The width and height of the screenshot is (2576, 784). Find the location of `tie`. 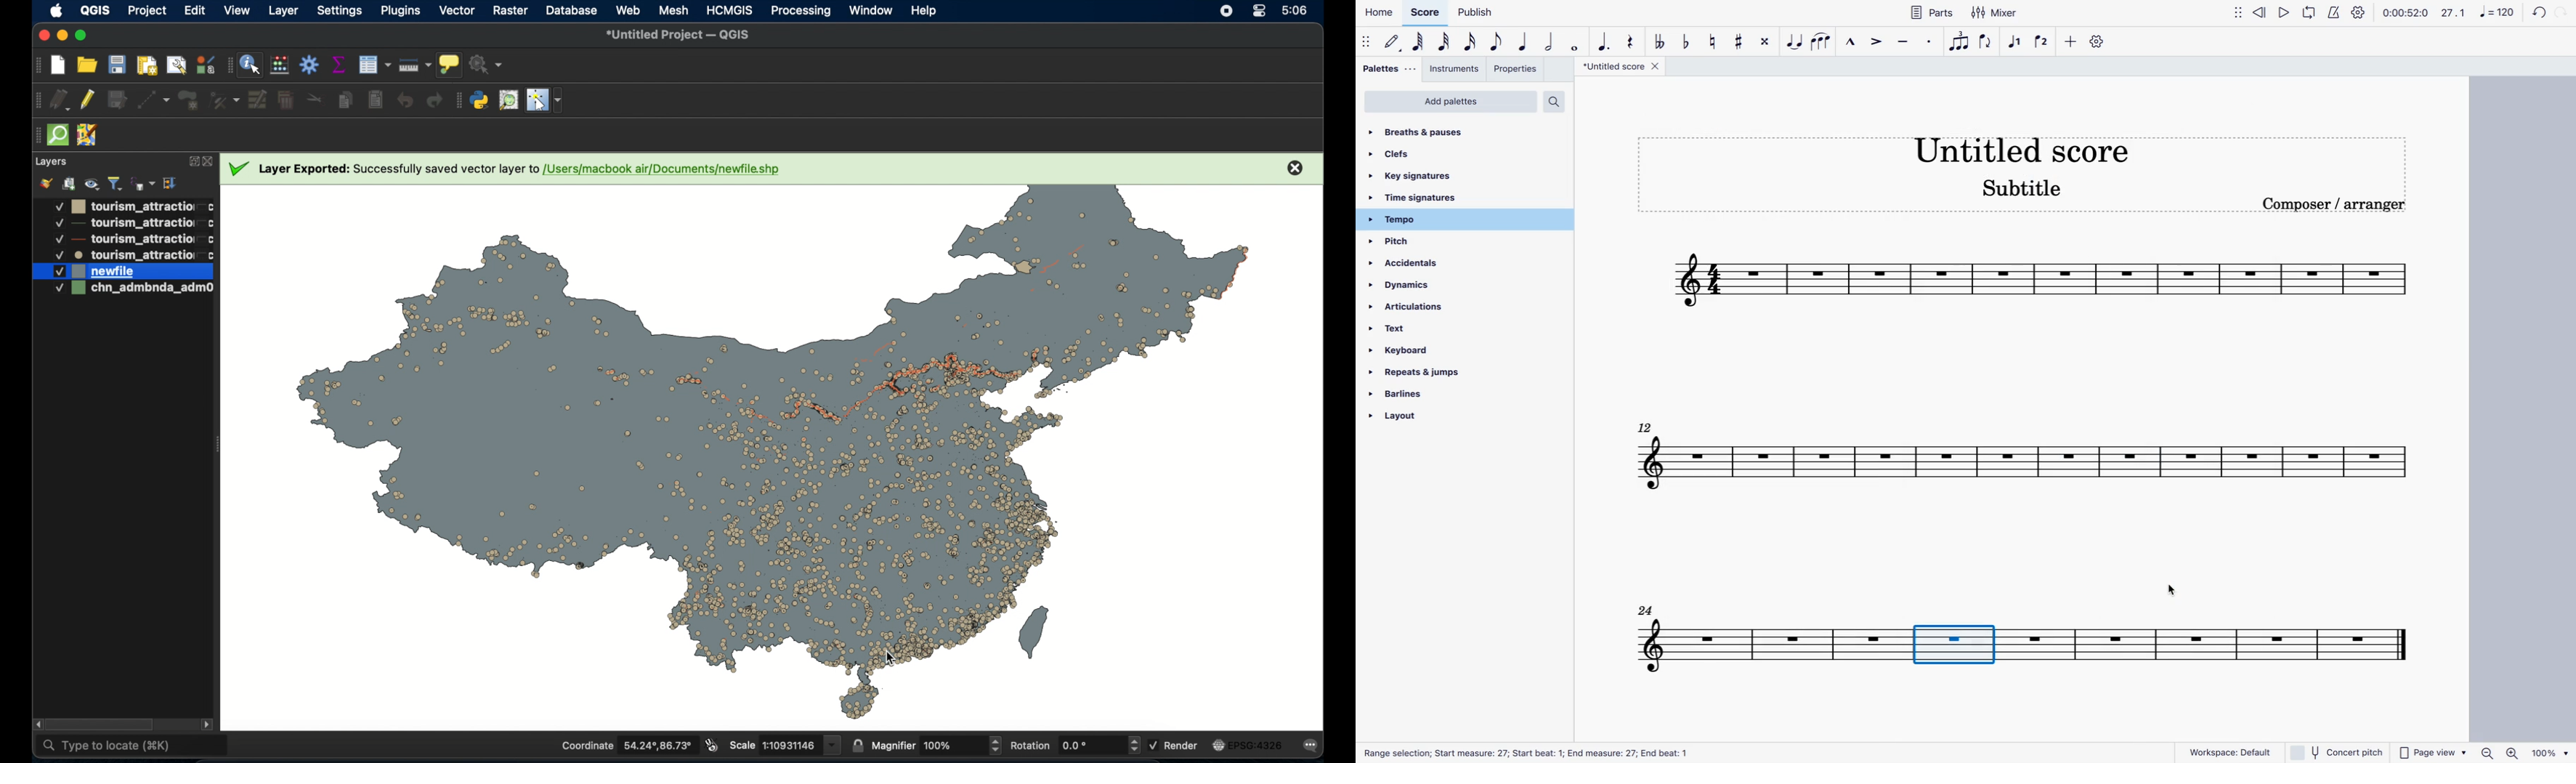

tie is located at coordinates (1791, 44).